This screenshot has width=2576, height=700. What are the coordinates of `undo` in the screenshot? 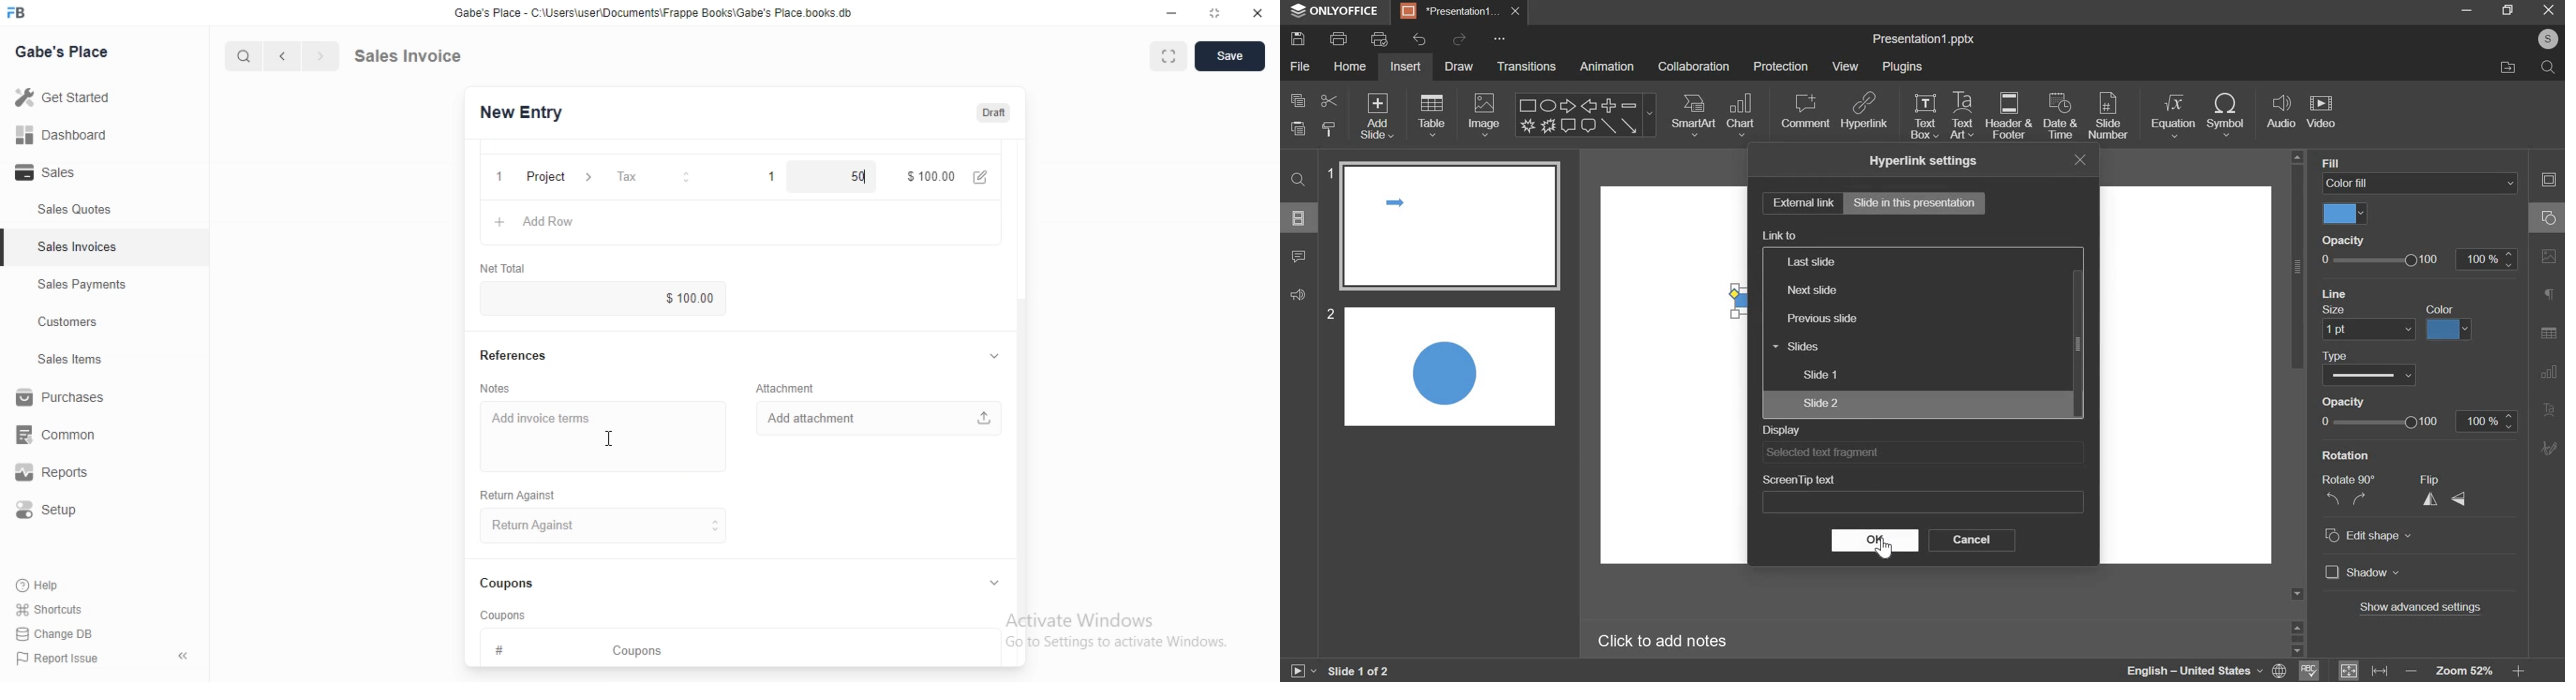 It's located at (1423, 38).